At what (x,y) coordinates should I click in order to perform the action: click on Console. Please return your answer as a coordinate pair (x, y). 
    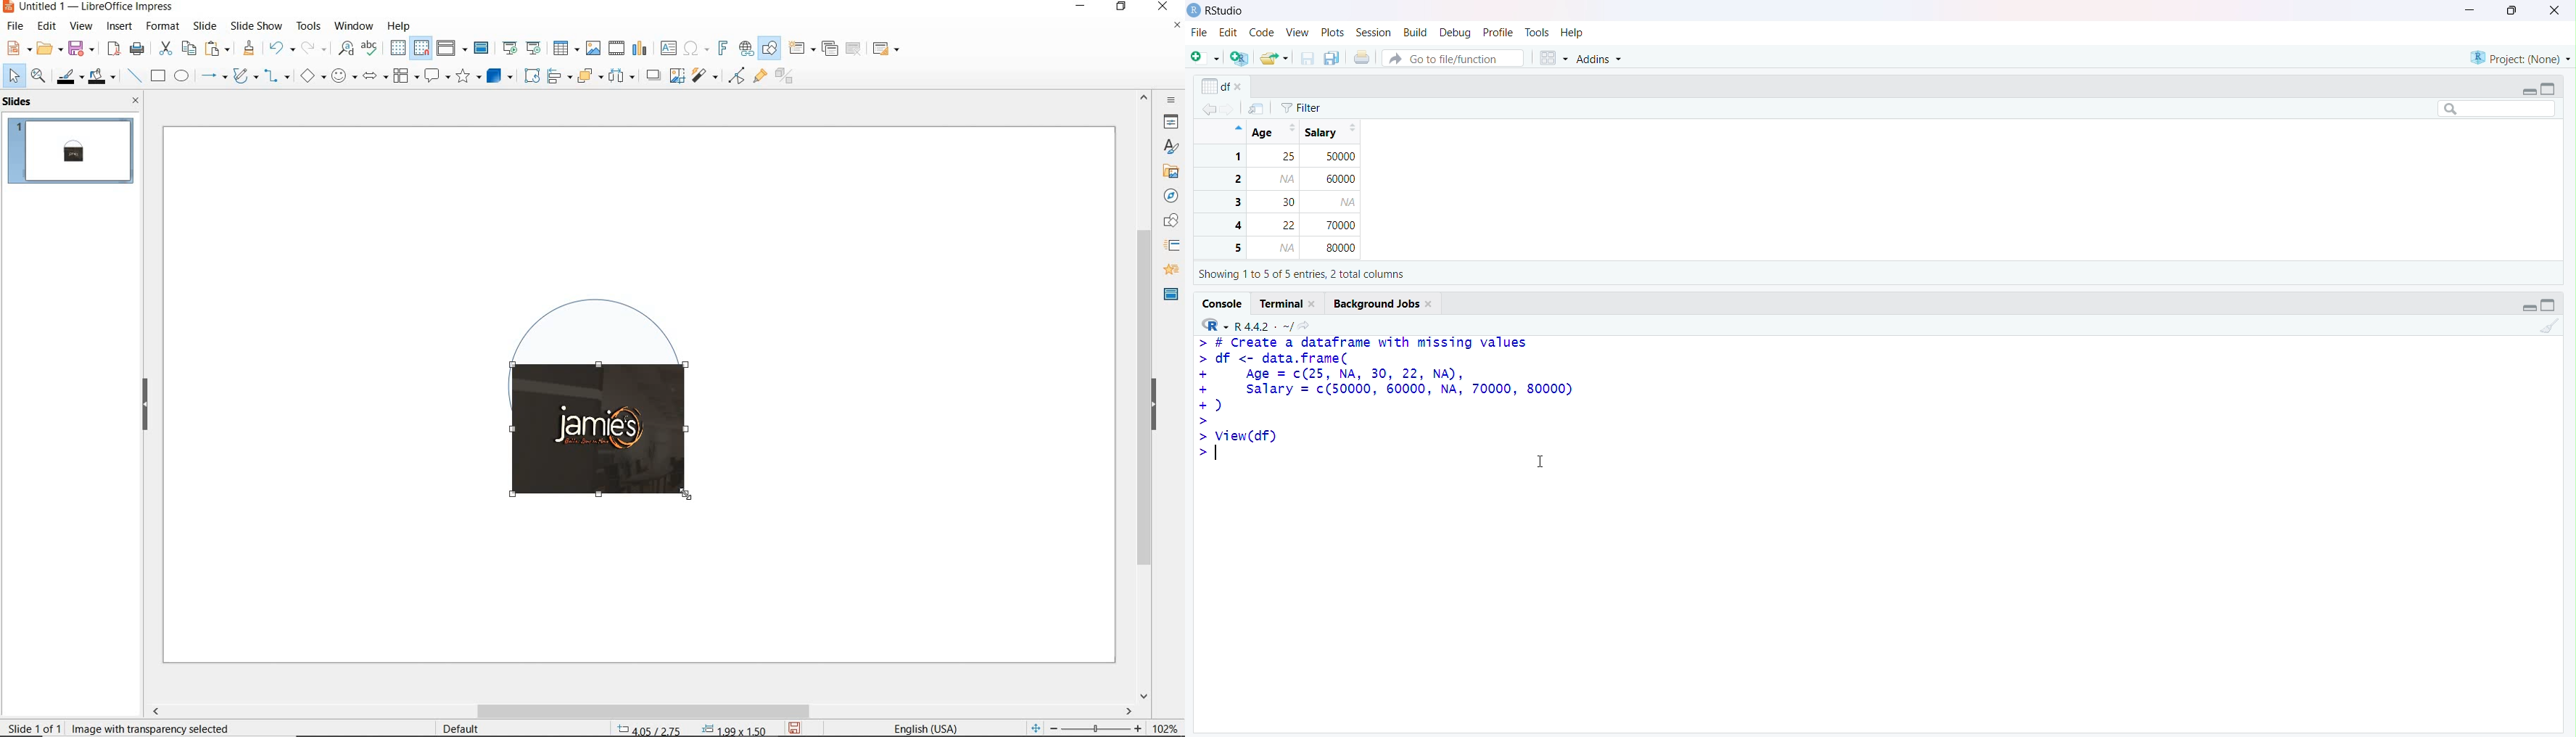
    Looking at the image, I should click on (1223, 304).